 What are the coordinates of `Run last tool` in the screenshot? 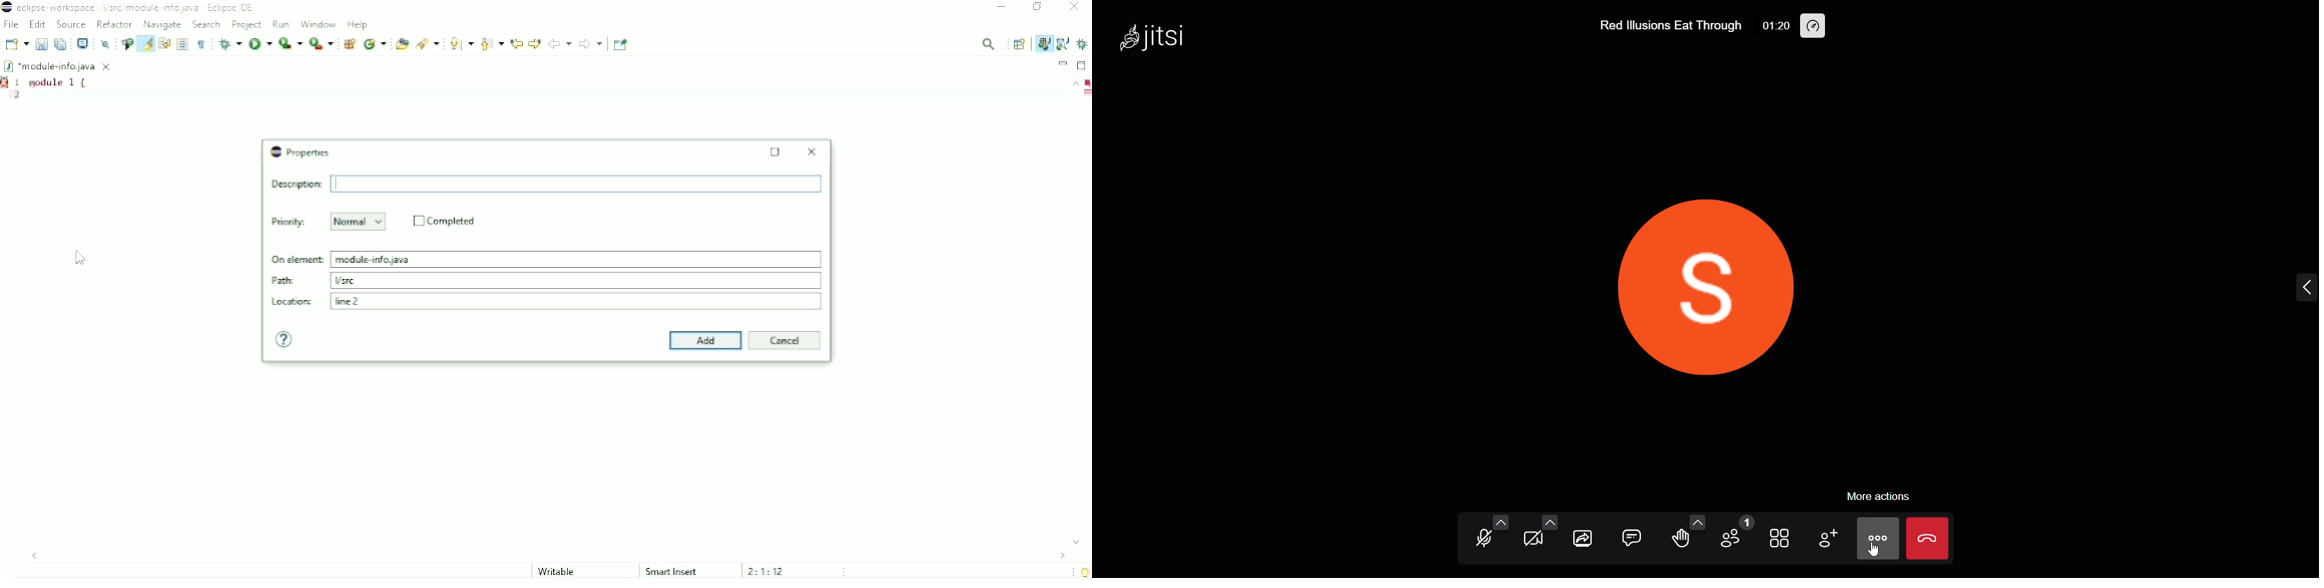 It's located at (322, 44).